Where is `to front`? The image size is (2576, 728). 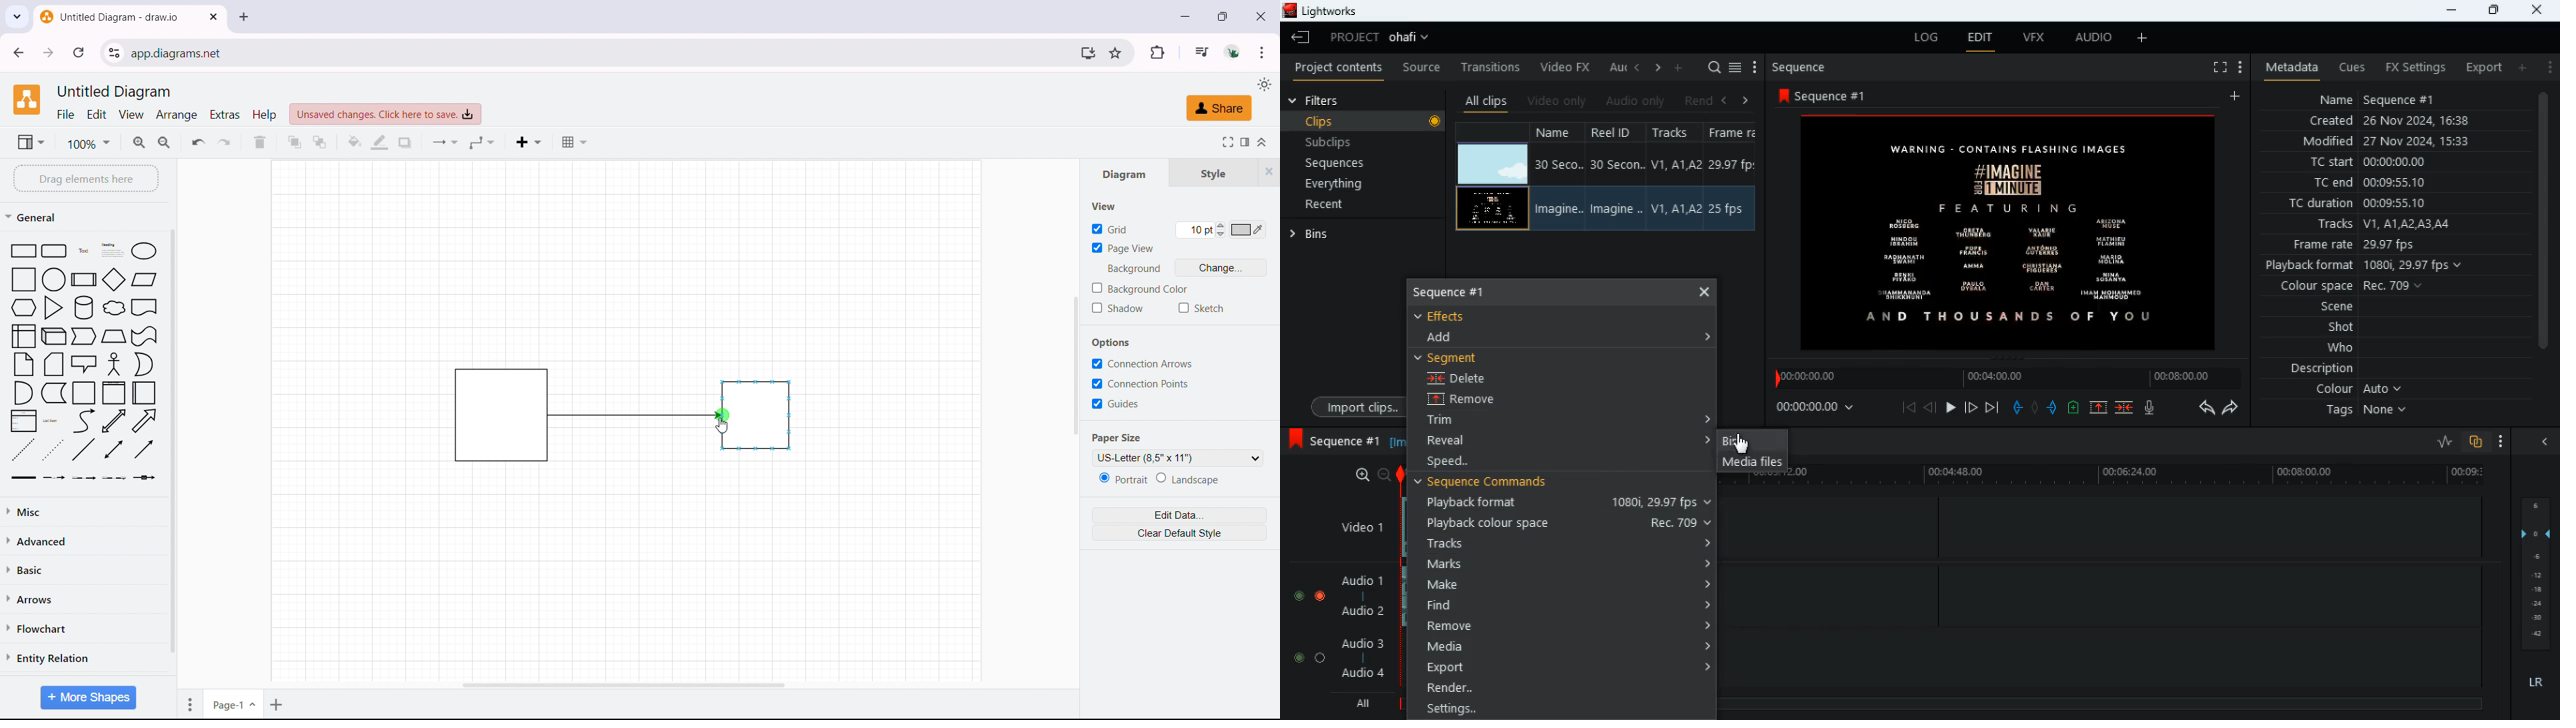
to front is located at coordinates (294, 141).